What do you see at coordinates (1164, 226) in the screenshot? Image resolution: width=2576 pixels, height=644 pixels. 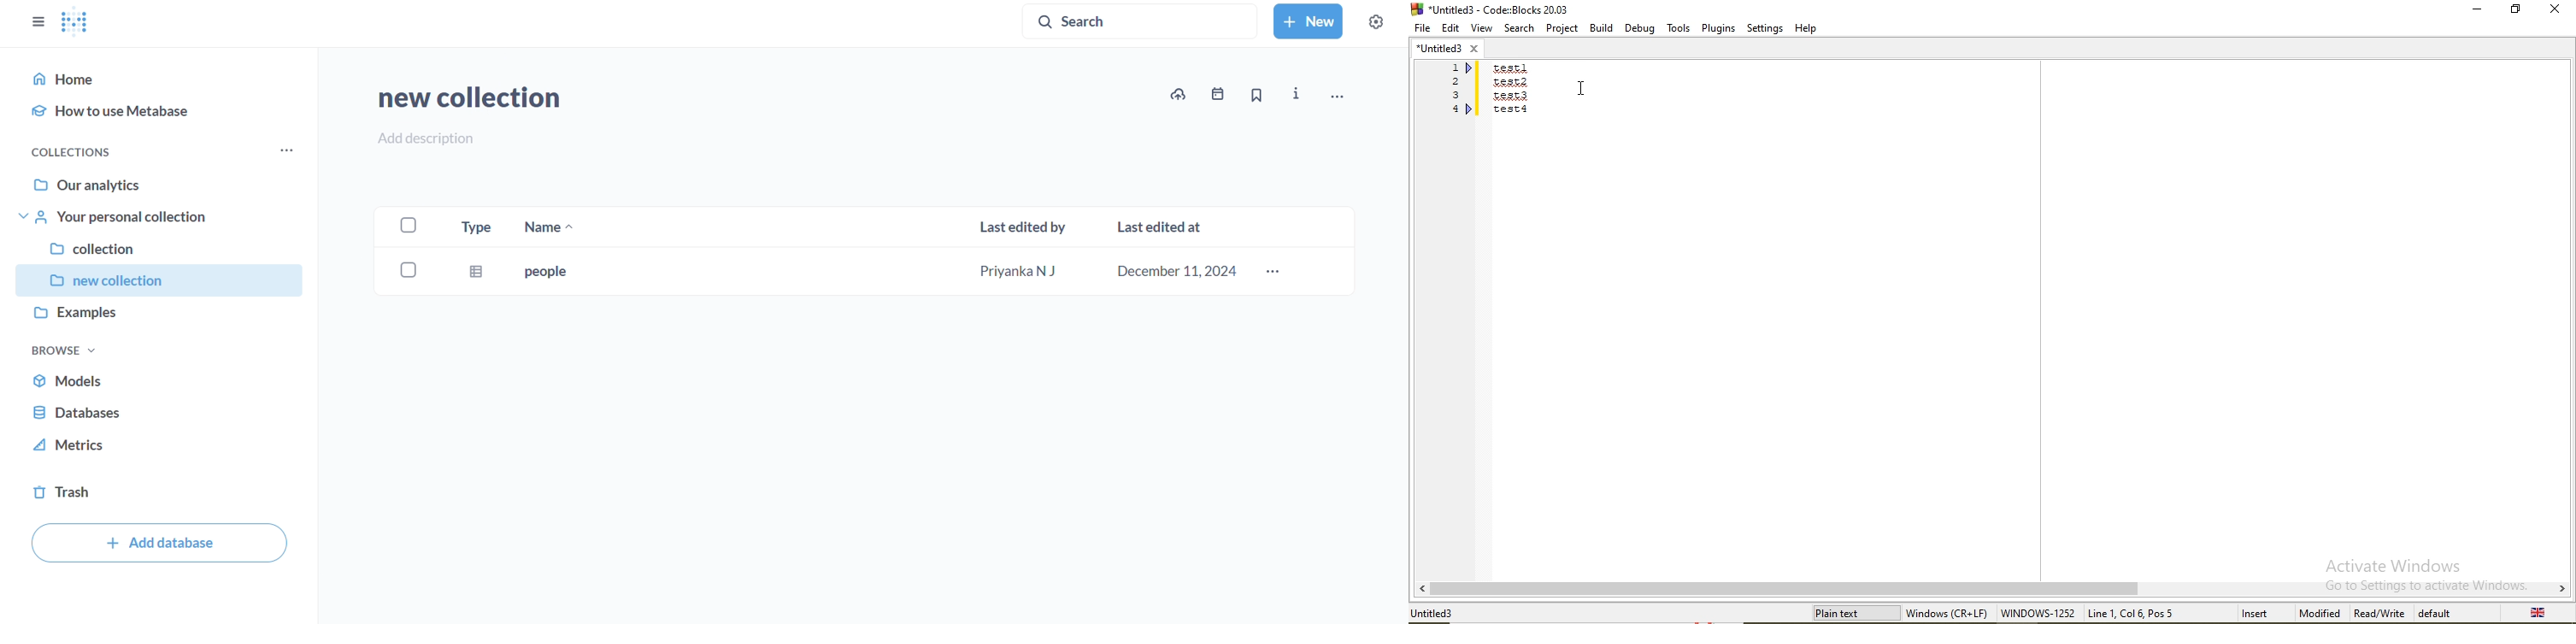 I see `last edited by` at bounding box center [1164, 226].